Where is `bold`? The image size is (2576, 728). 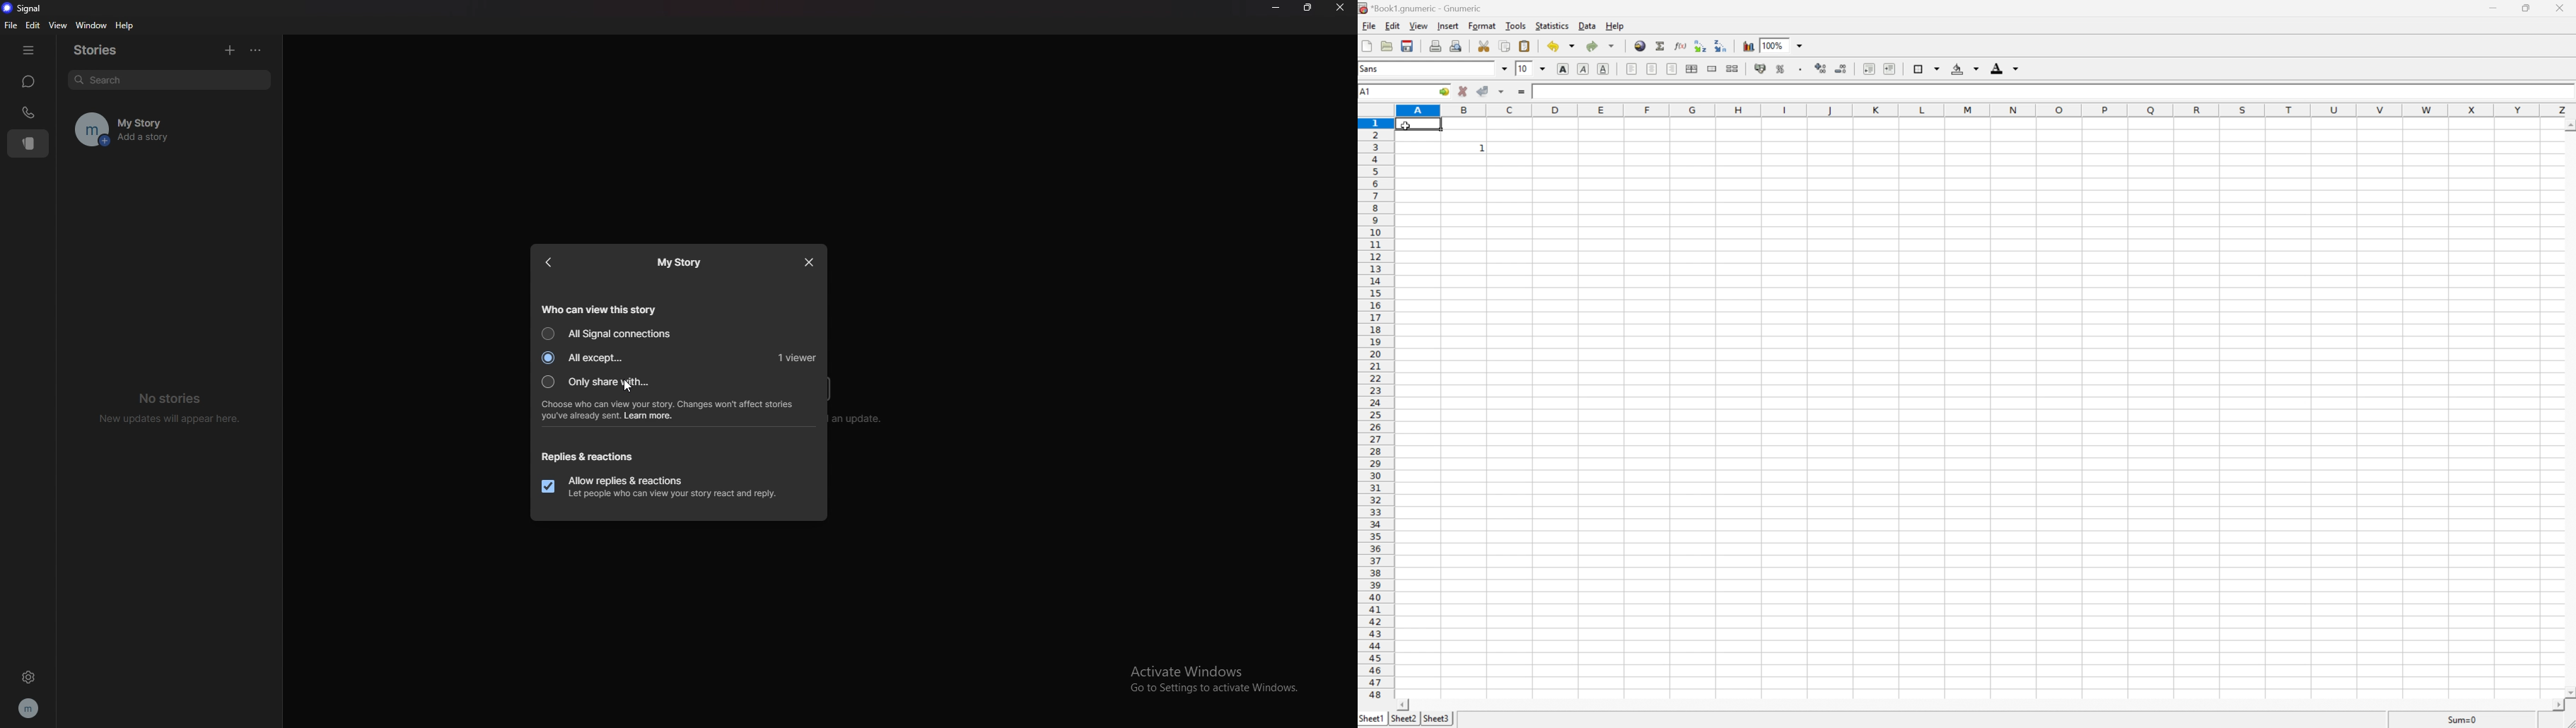 bold is located at coordinates (1563, 69).